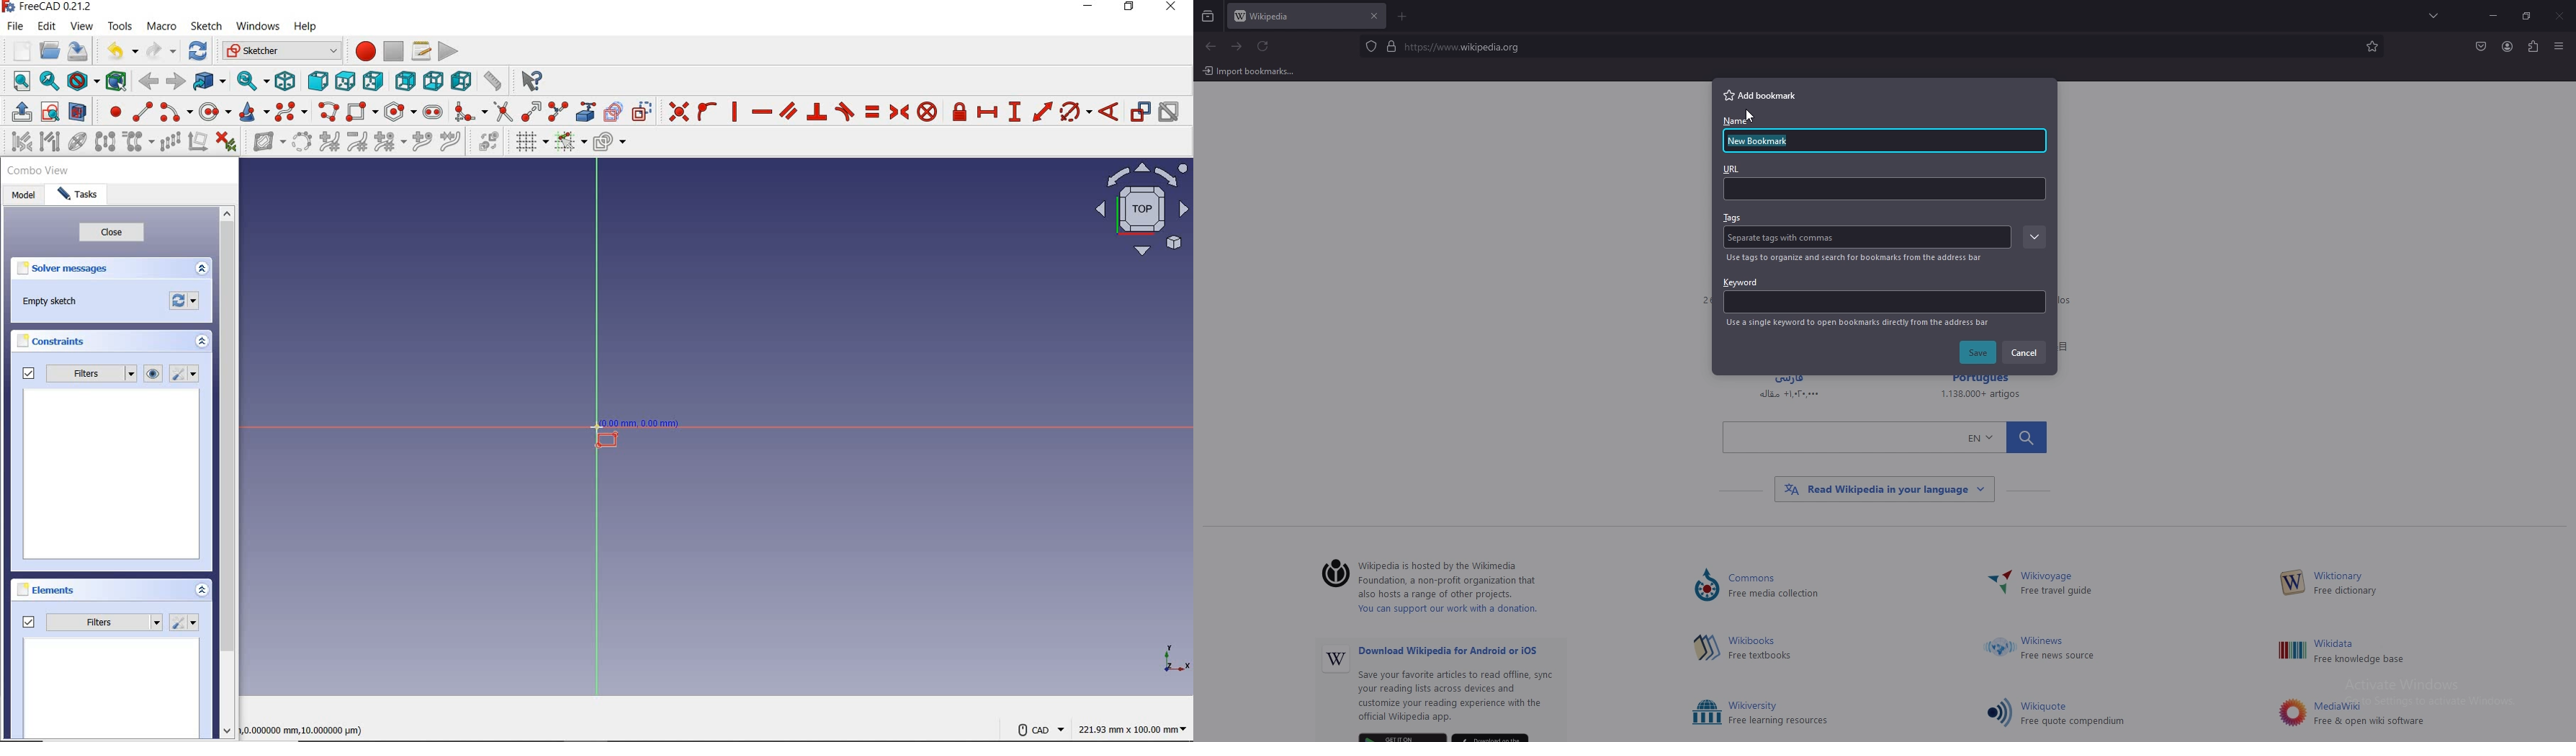 The width and height of the screenshot is (2576, 756). I want to click on create regular polygon, so click(399, 112).